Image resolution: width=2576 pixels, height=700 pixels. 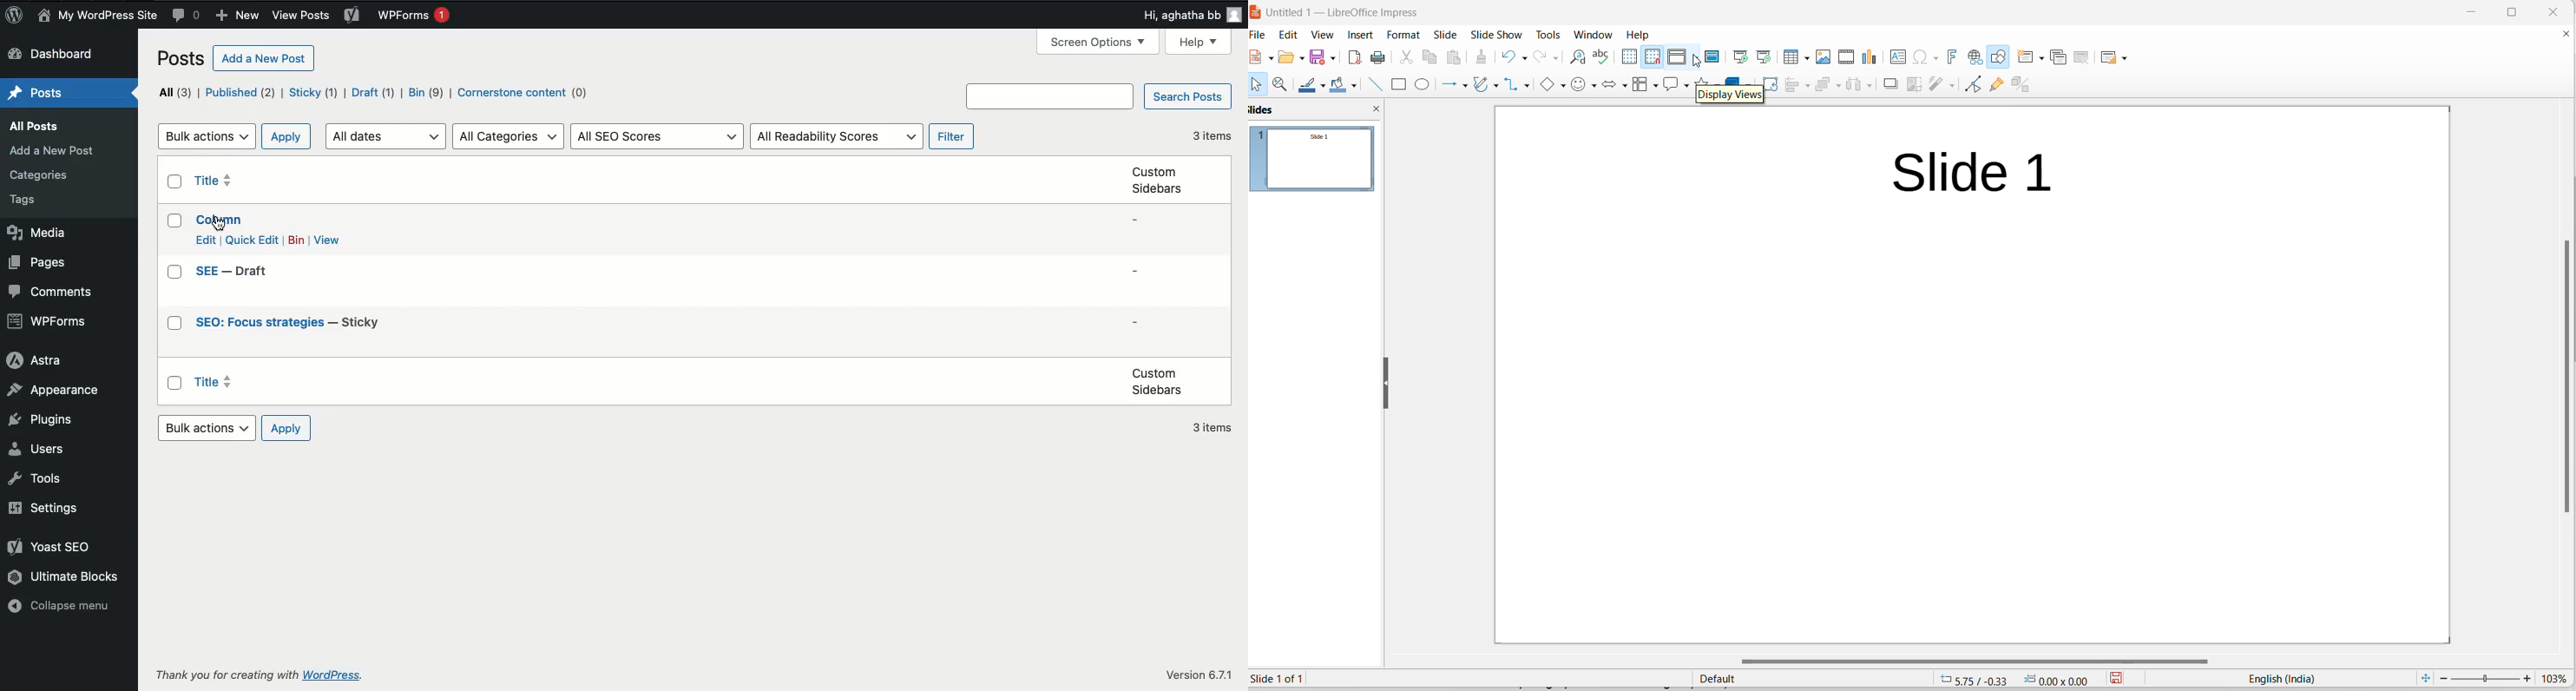 I want to click on copy, so click(x=1431, y=57).